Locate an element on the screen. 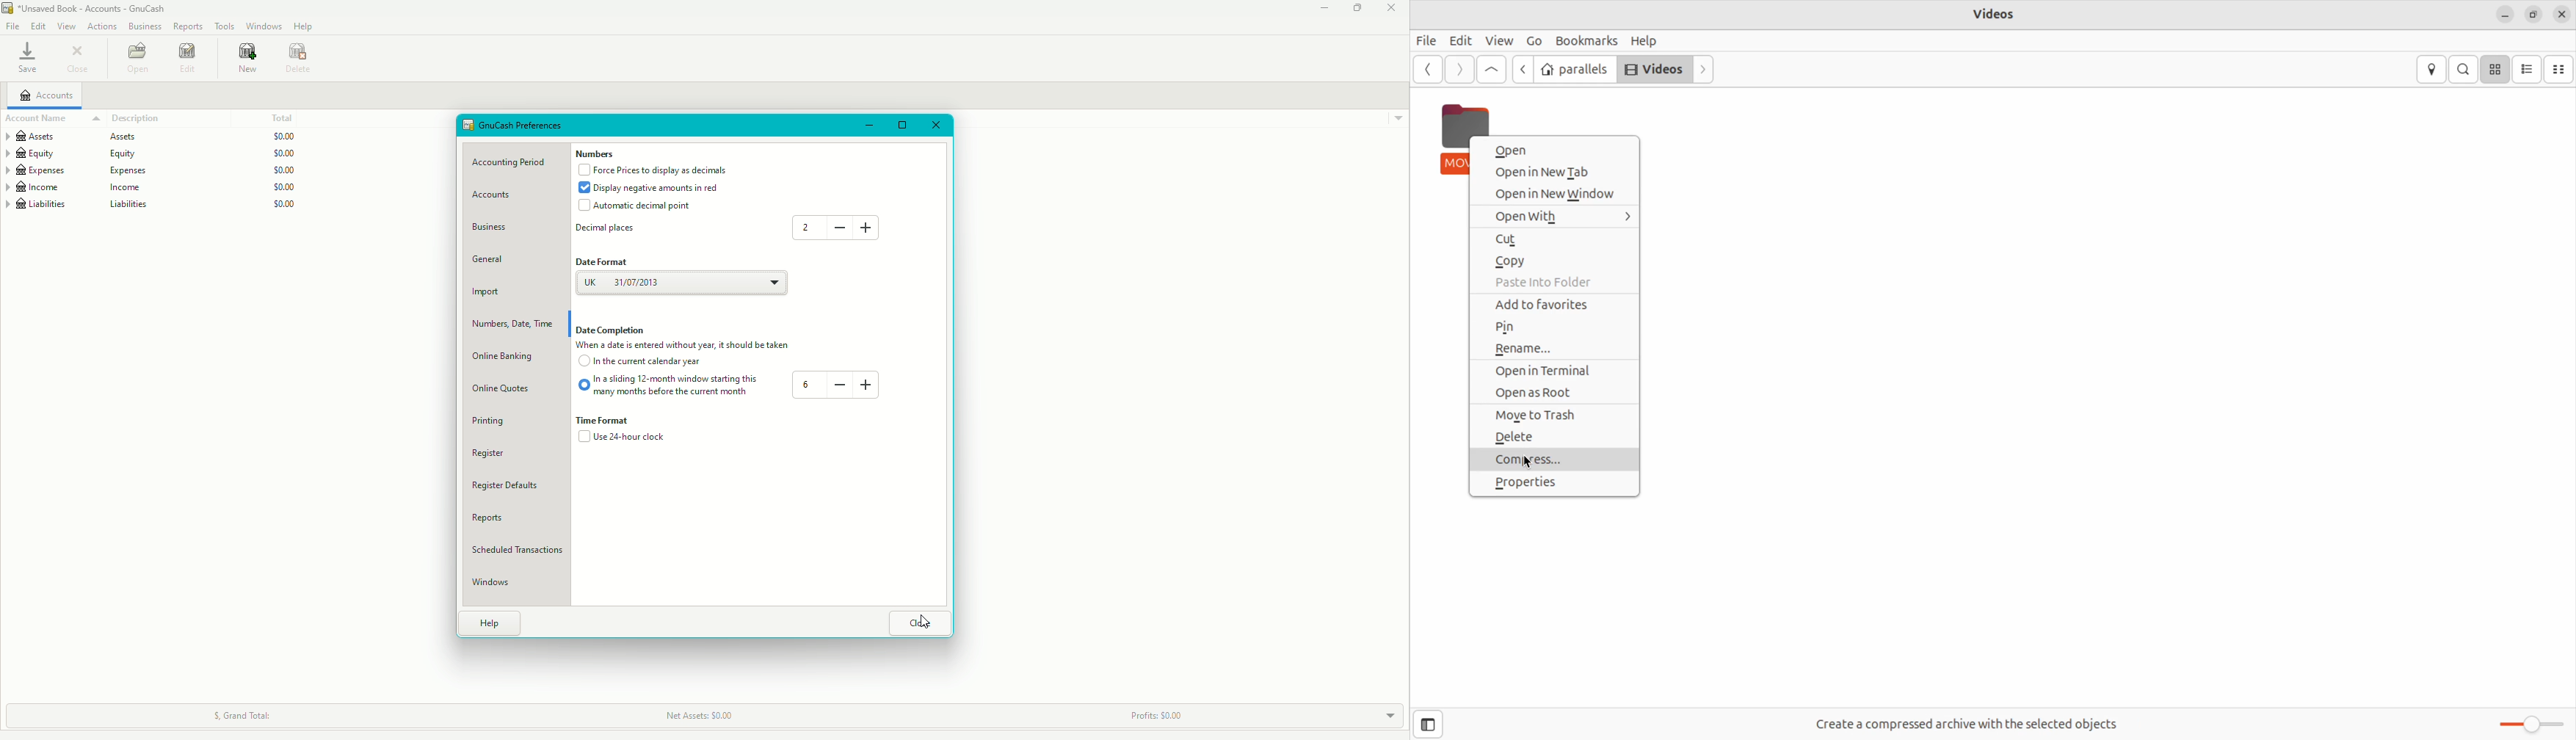 The width and height of the screenshot is (2576, 756). open with is located at coordinates (1559, 215).